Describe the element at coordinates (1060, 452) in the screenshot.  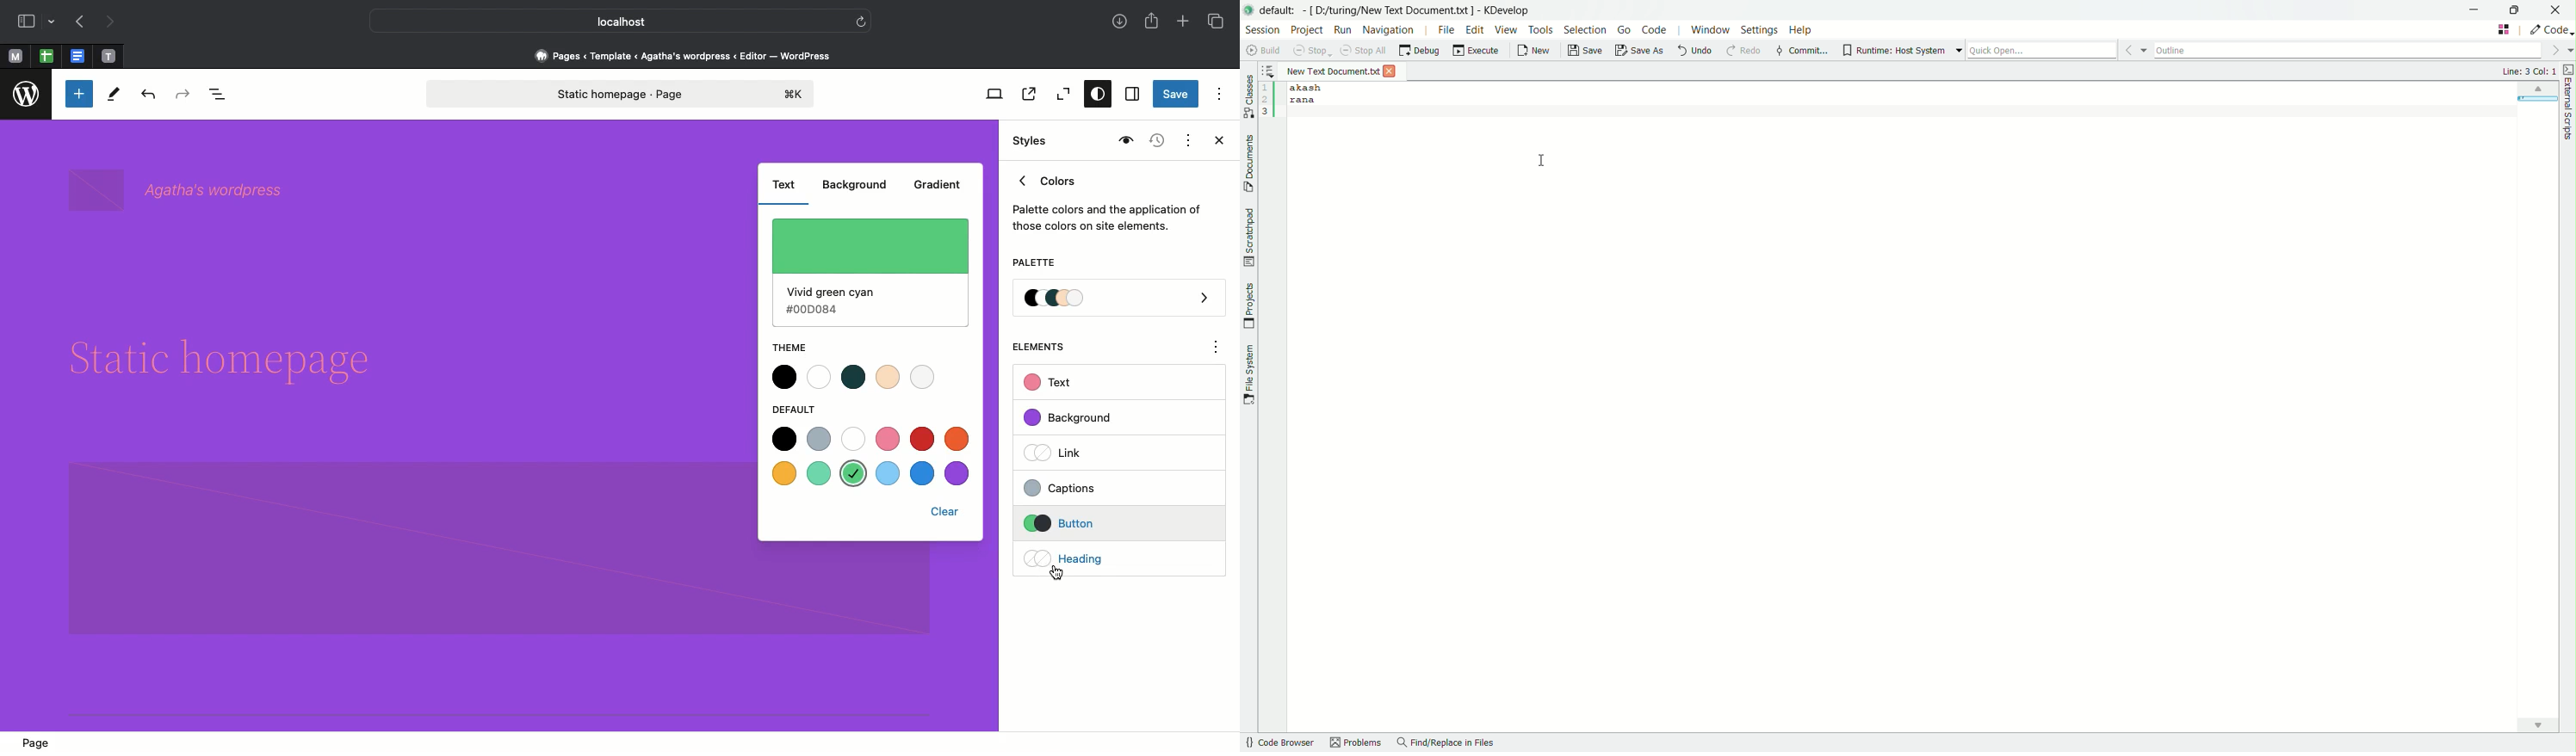
I see `Link` at that location.